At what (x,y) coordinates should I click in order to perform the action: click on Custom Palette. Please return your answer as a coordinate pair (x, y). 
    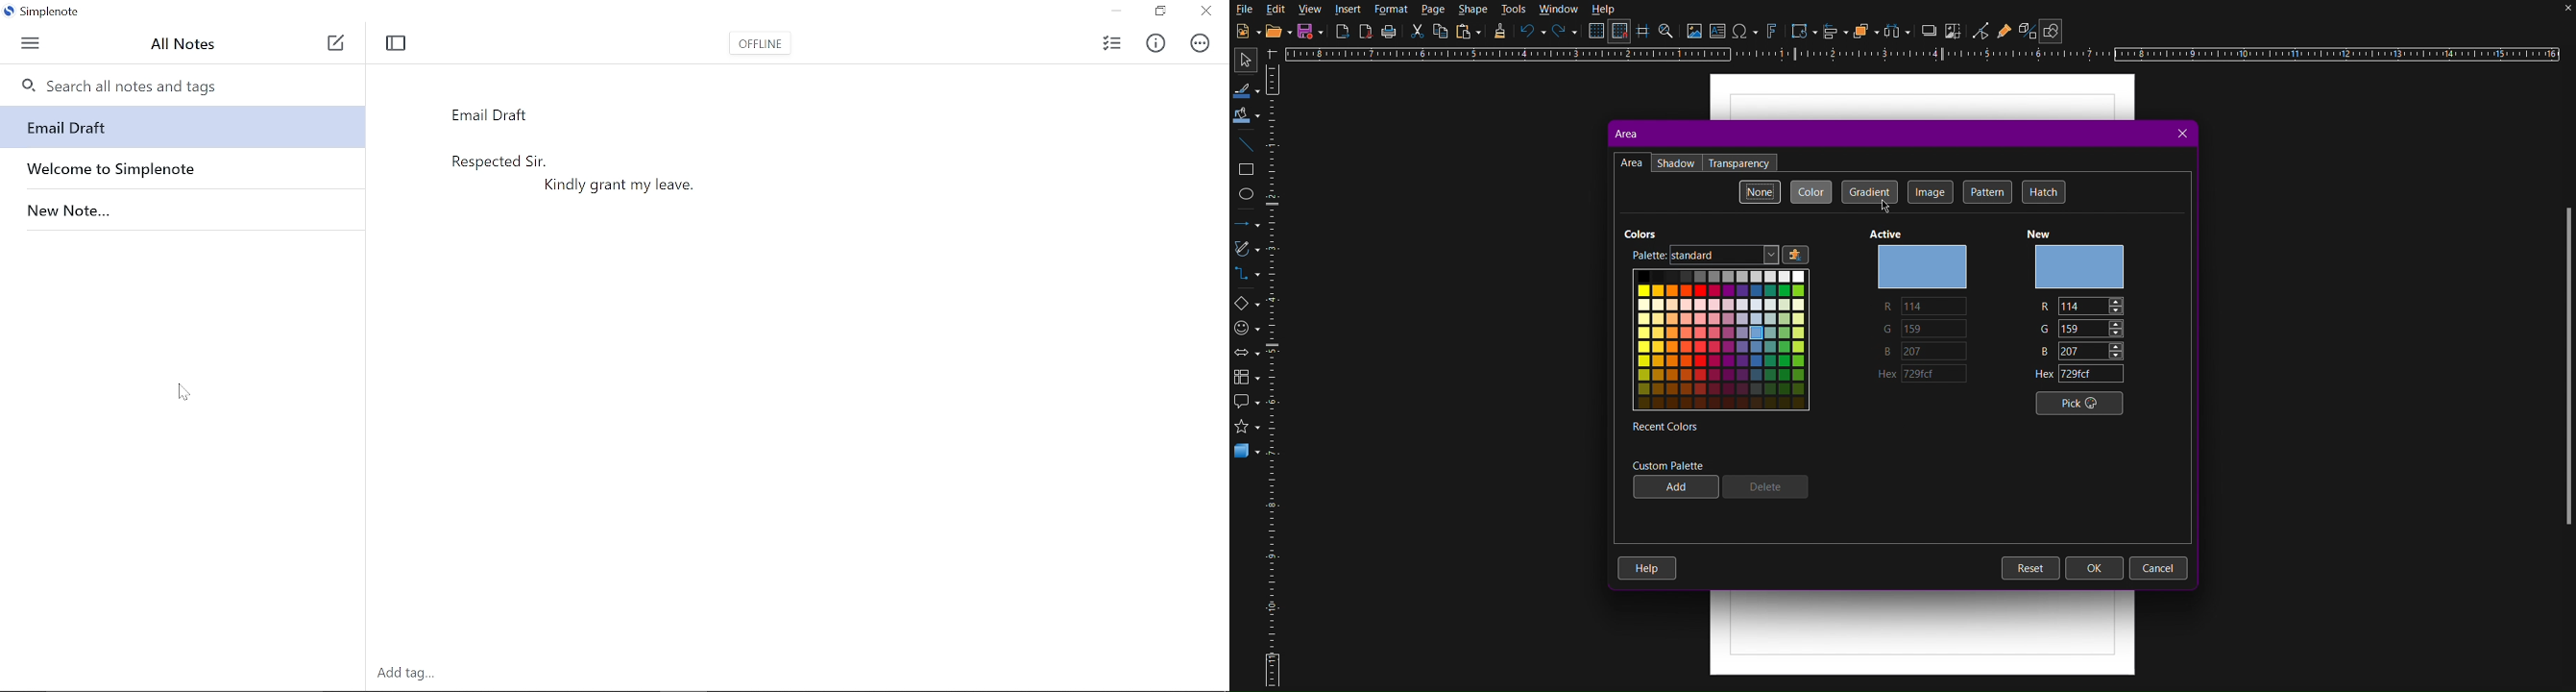
    Looking at the image, I should click on (1667, 465).